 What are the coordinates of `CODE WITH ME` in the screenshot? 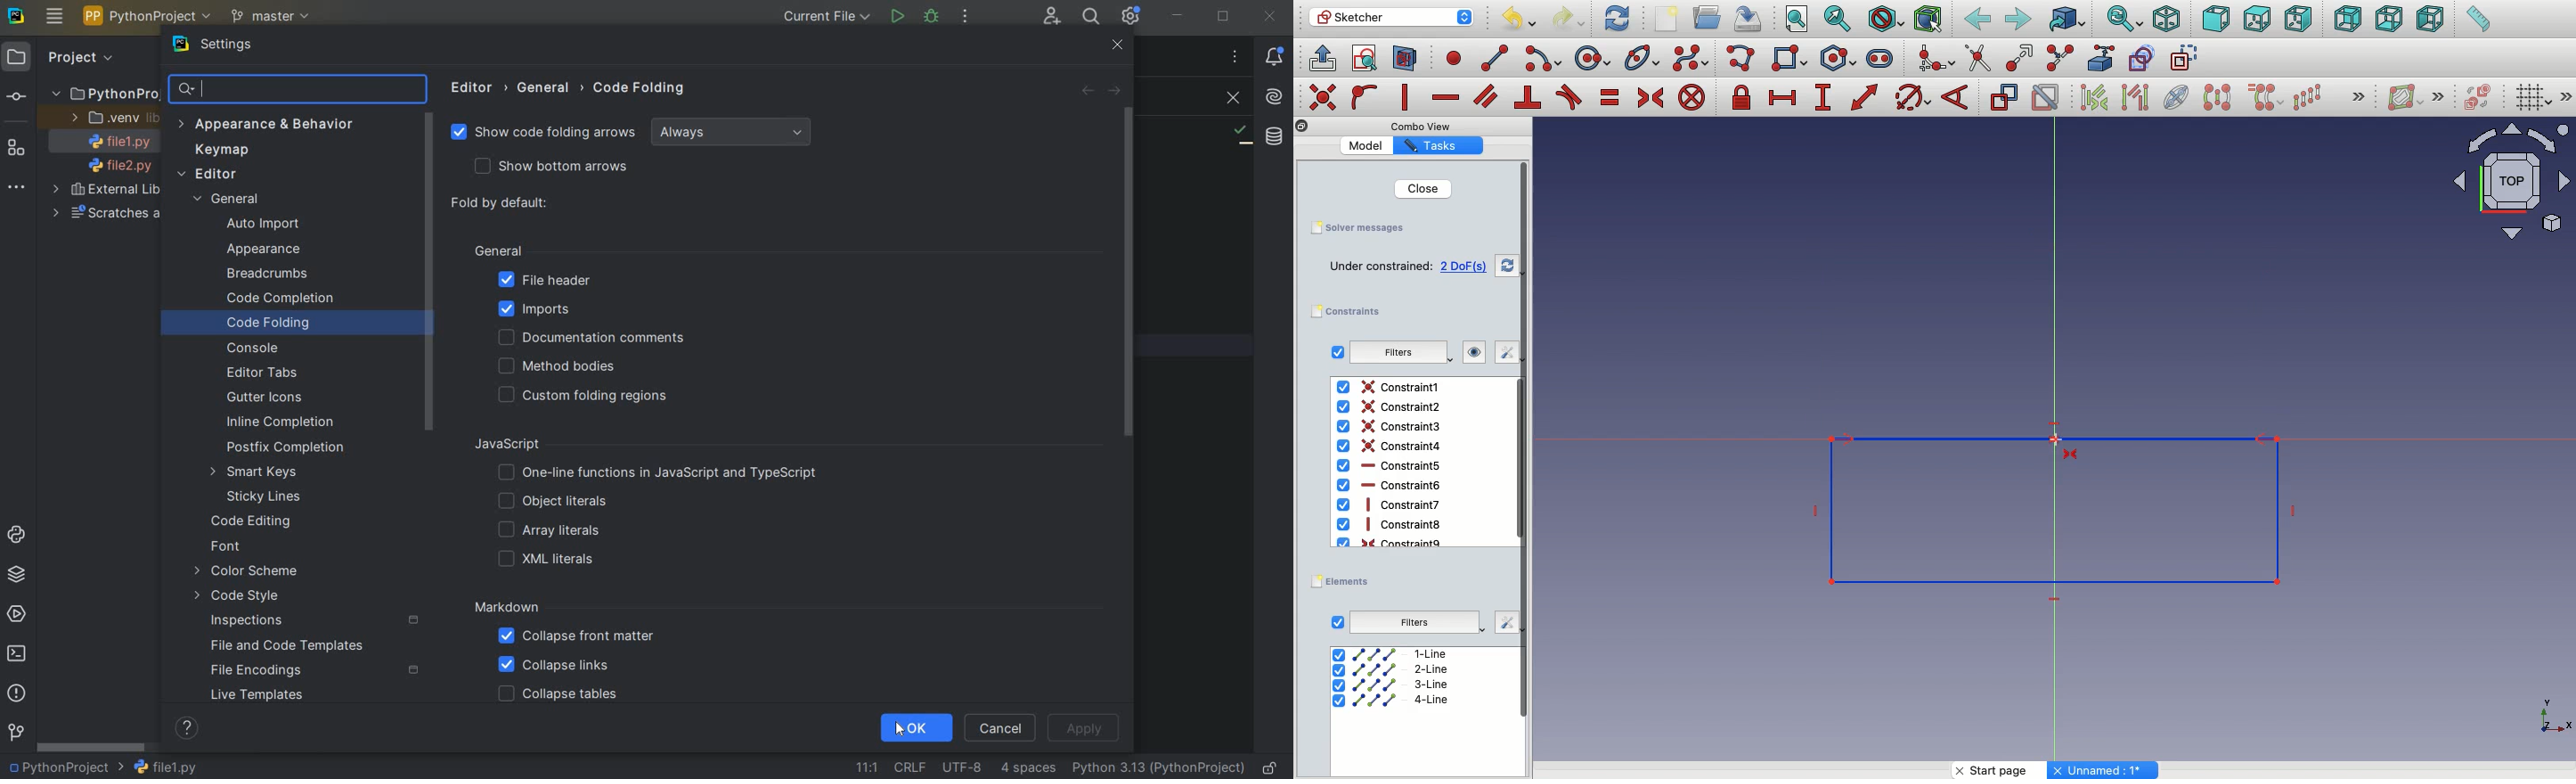 It's located at (1051, 16).